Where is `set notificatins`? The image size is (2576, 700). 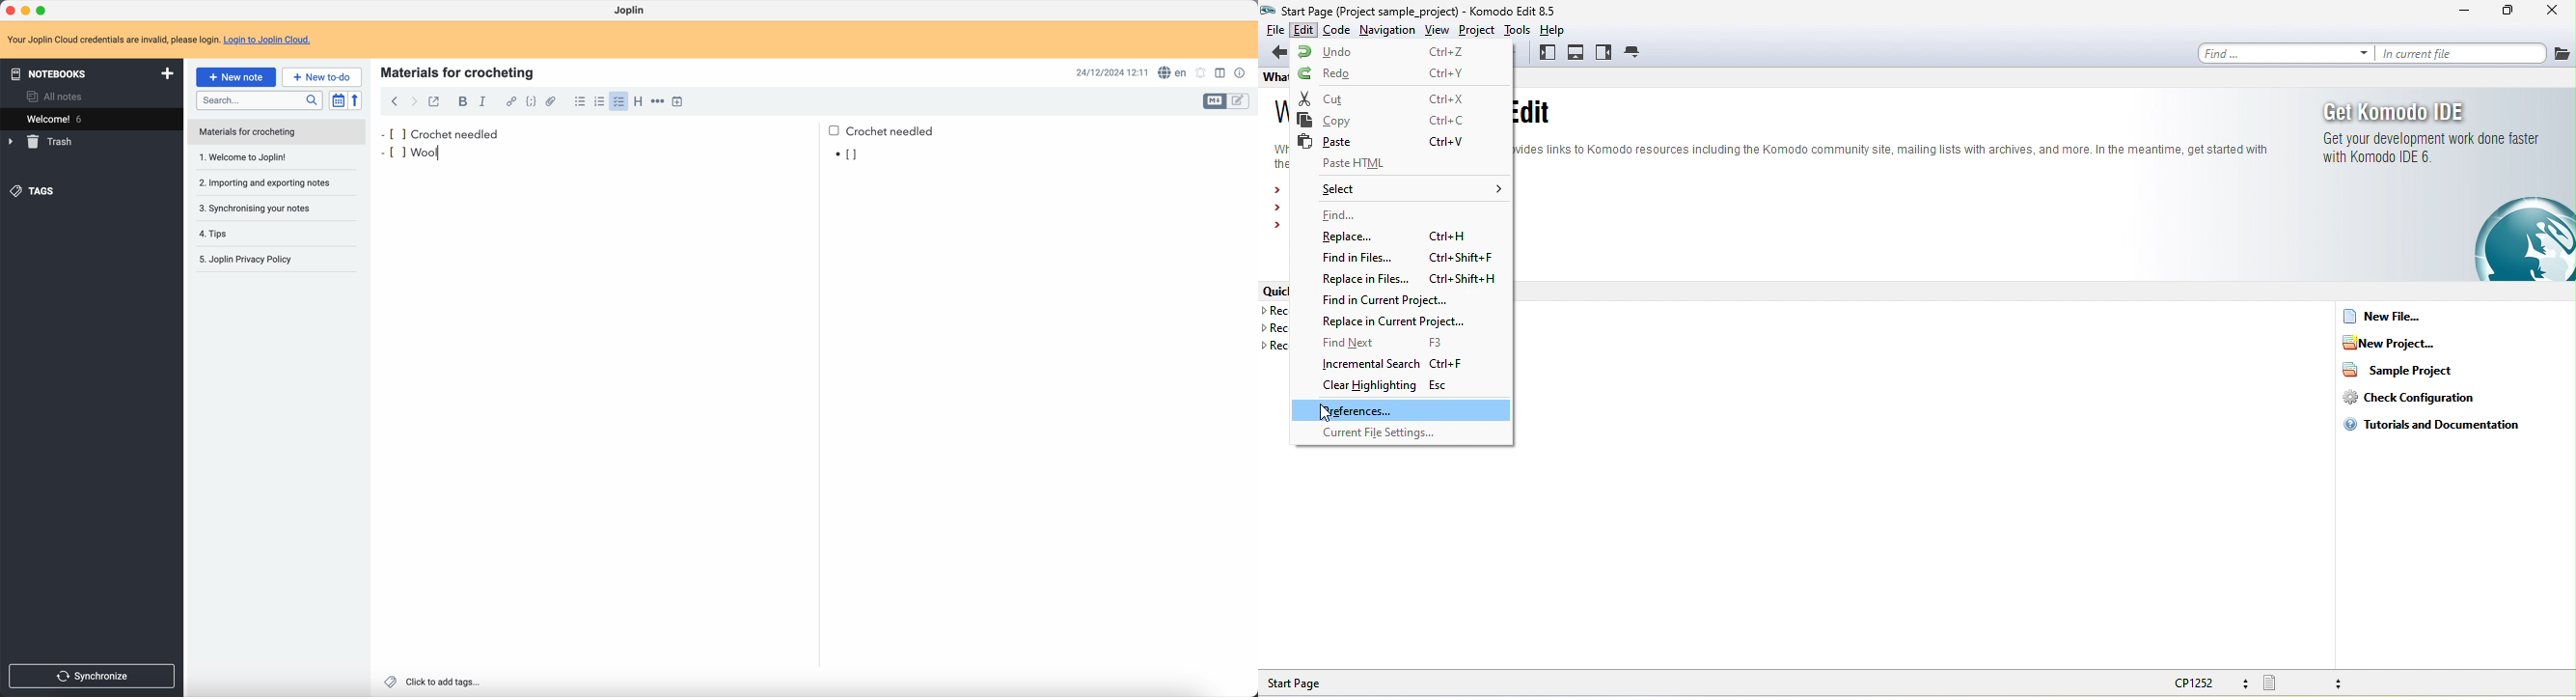 set notificatins is located at coordinates (1201, 74).